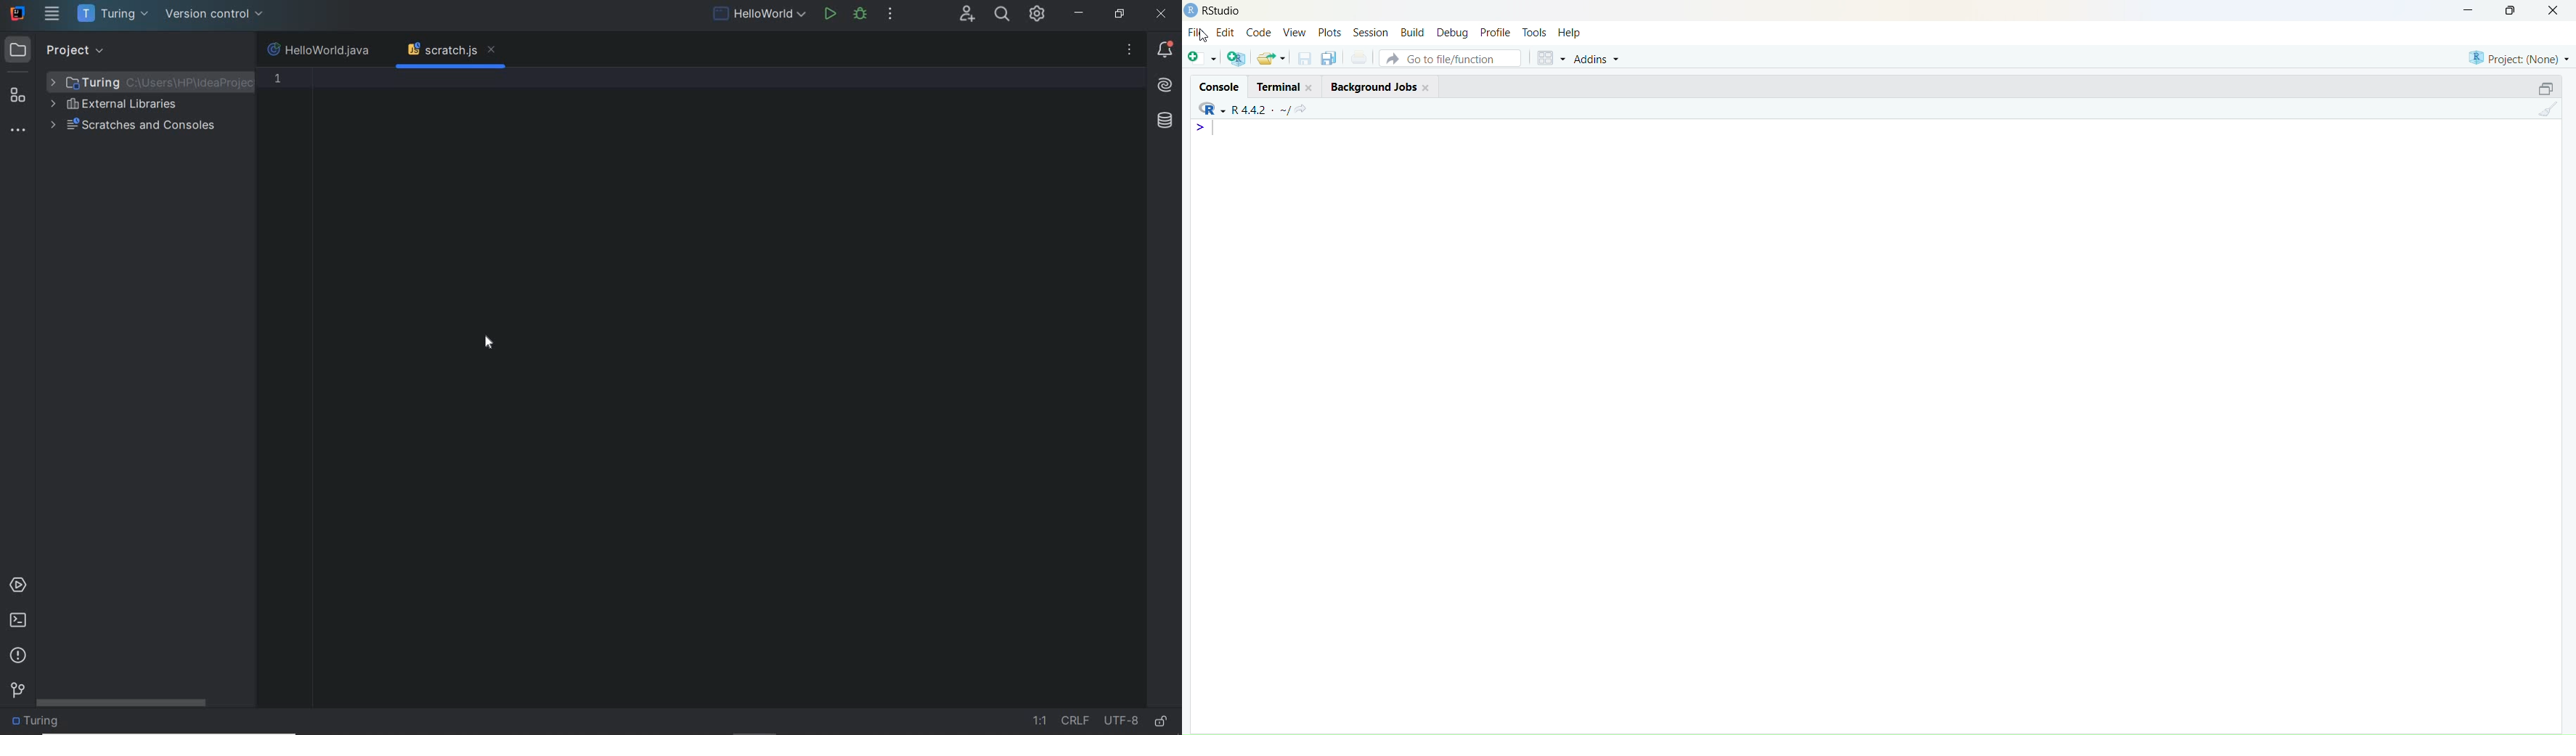 The height and width of the screenshot is (756, 2576). Describe the element at coordinates (864, 15) in the screenshot. I see `debug` at that location.